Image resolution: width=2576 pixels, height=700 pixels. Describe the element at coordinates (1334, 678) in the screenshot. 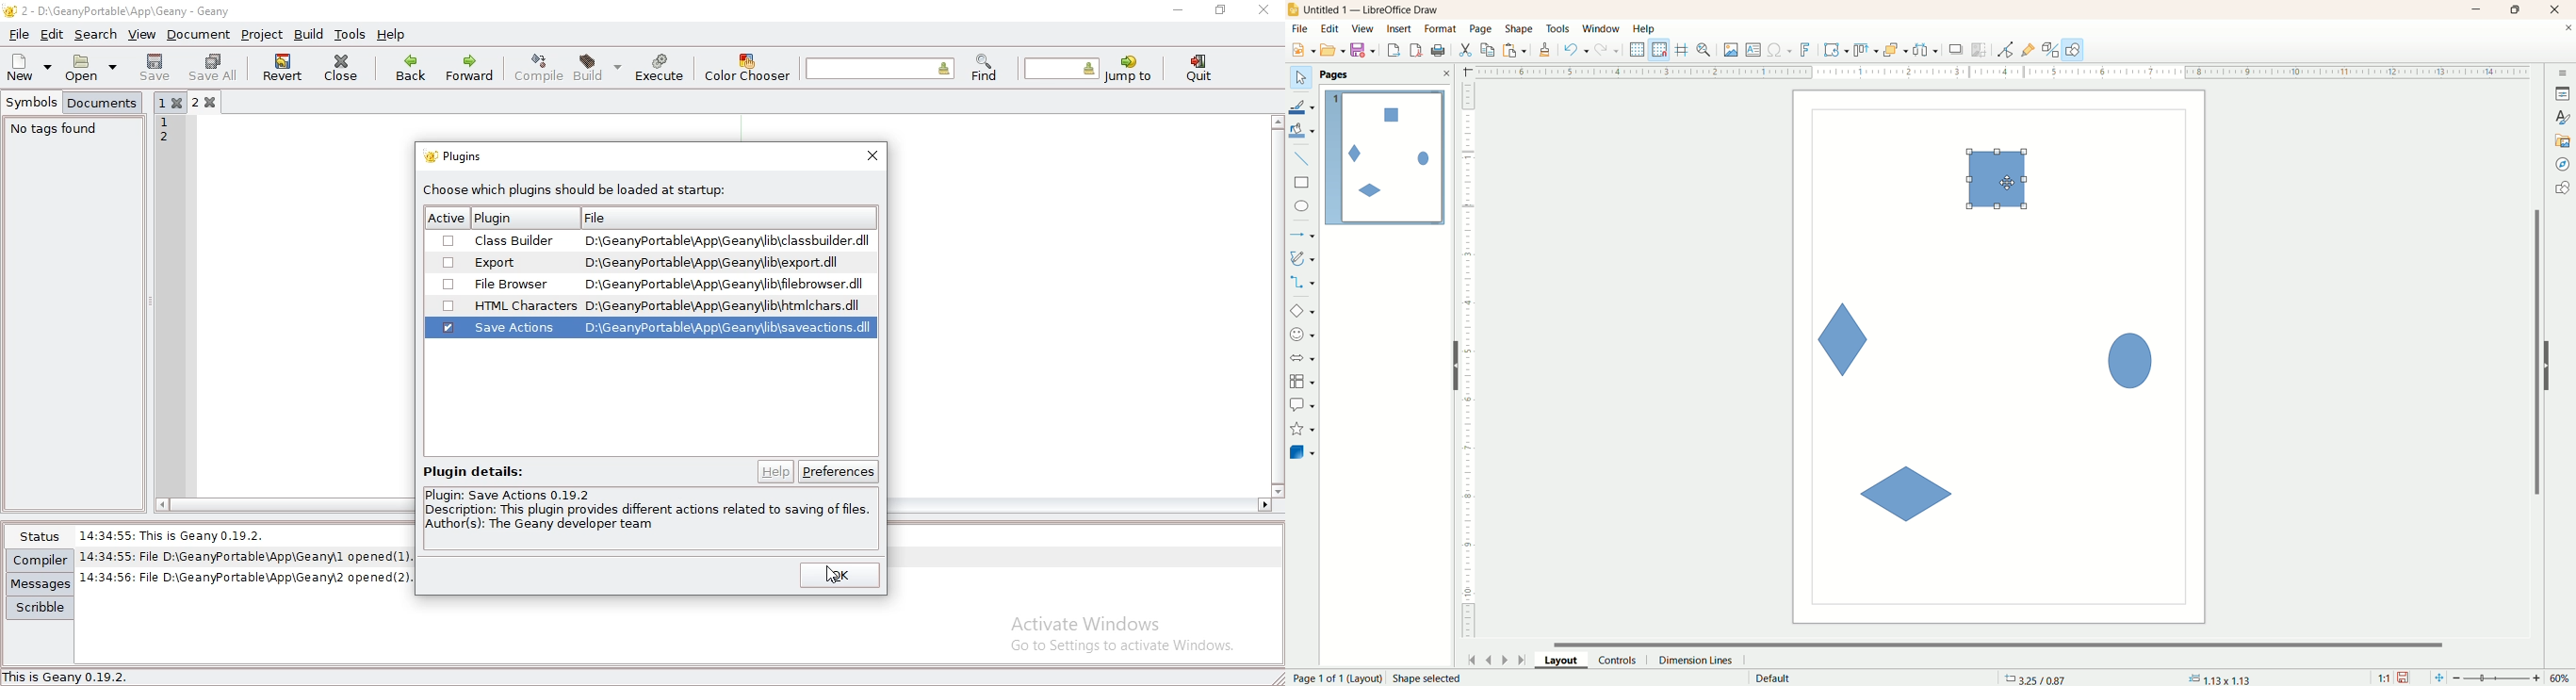

I see `page number` at that location.